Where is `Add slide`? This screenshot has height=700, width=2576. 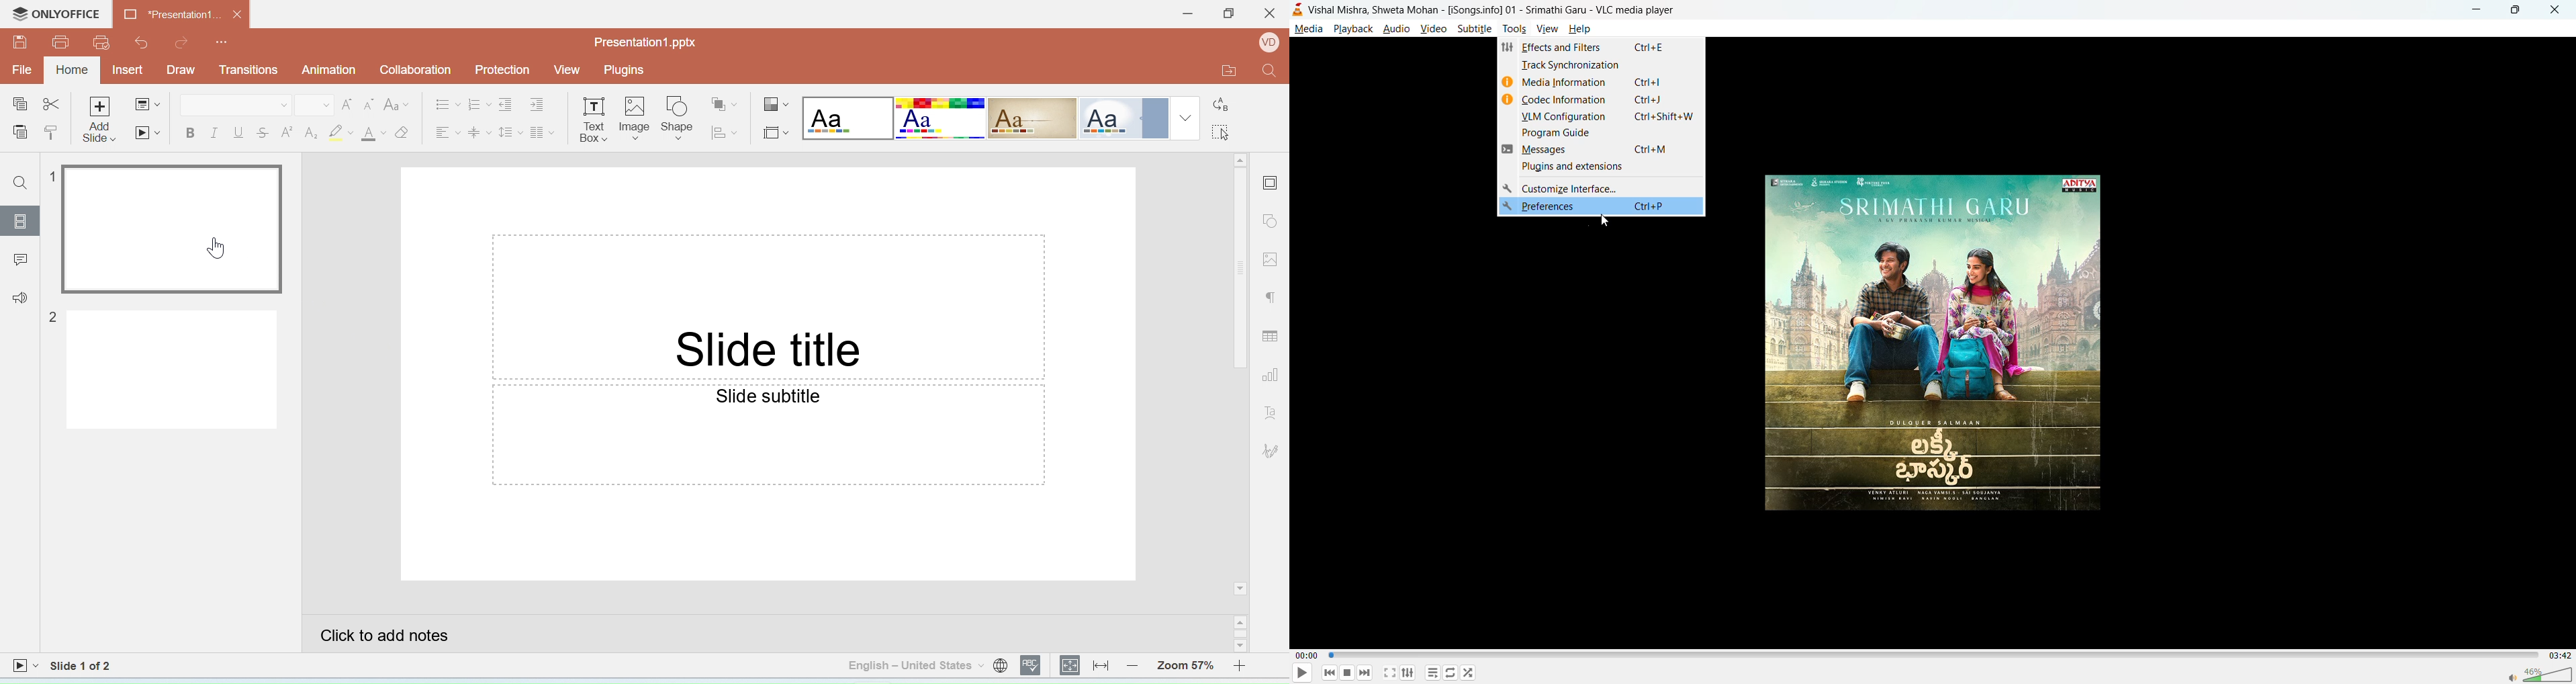
Add slide is located at coordinates (101, 120).